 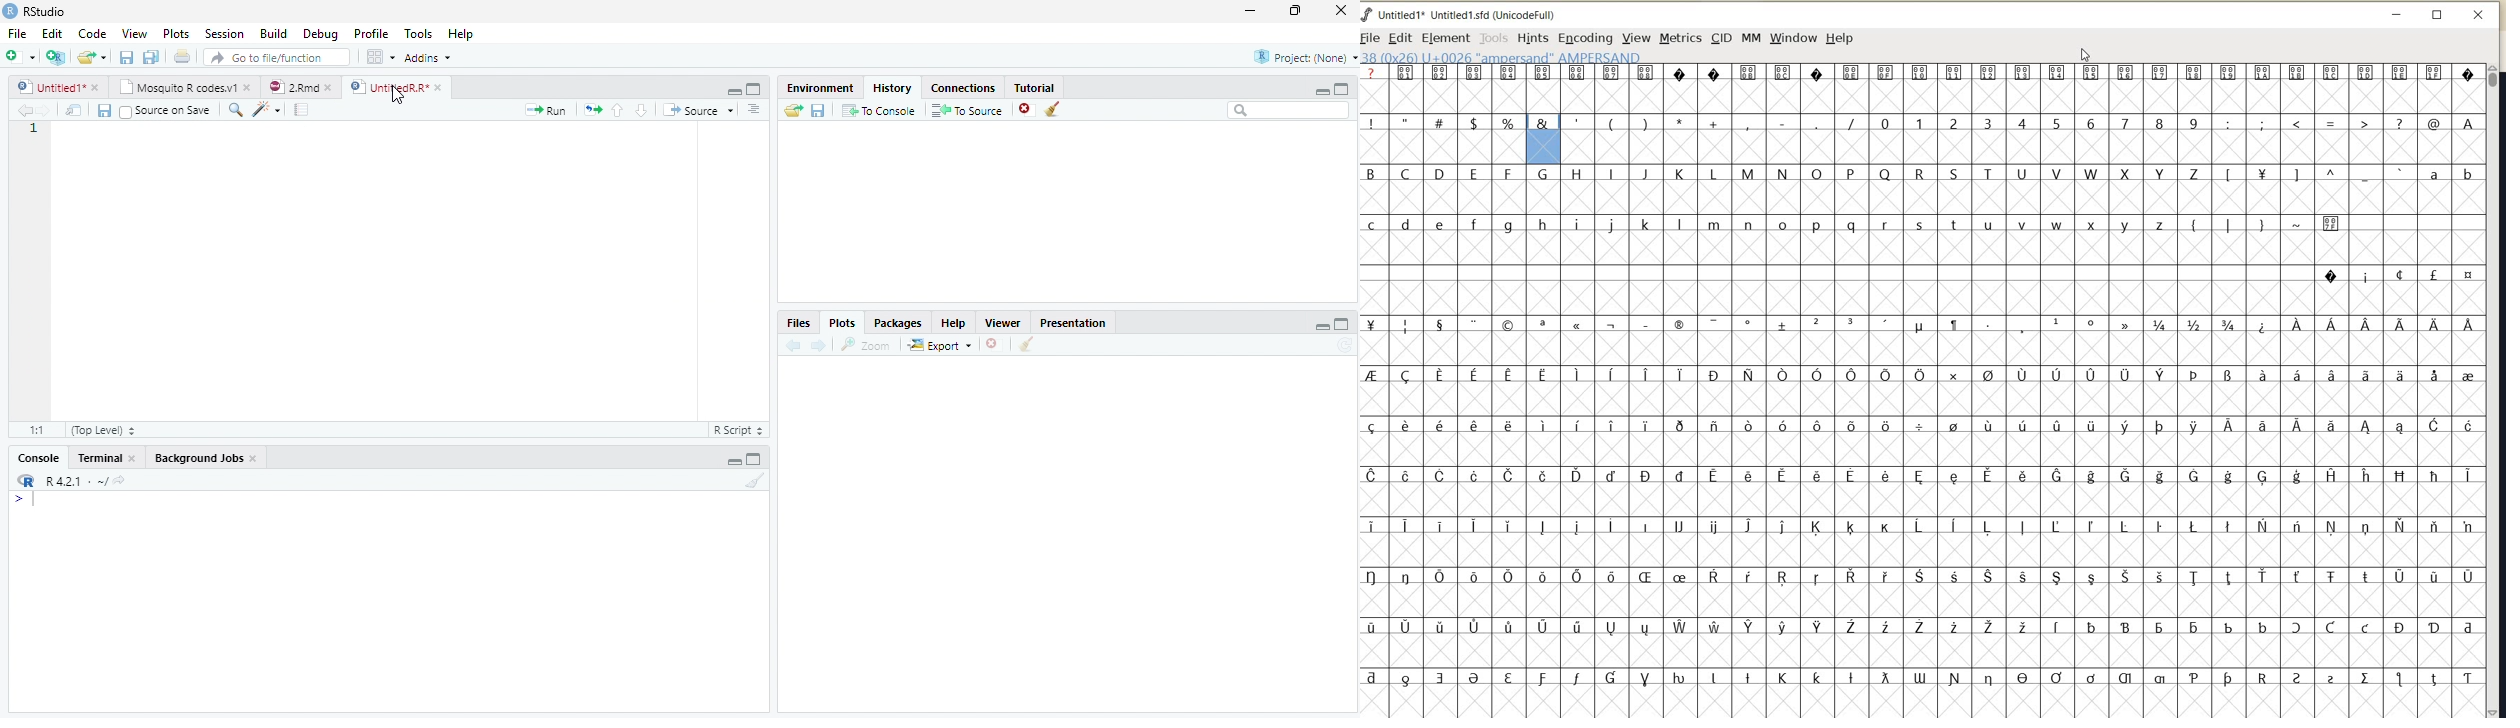 I want to click on Next, so click(x=820, y=344).